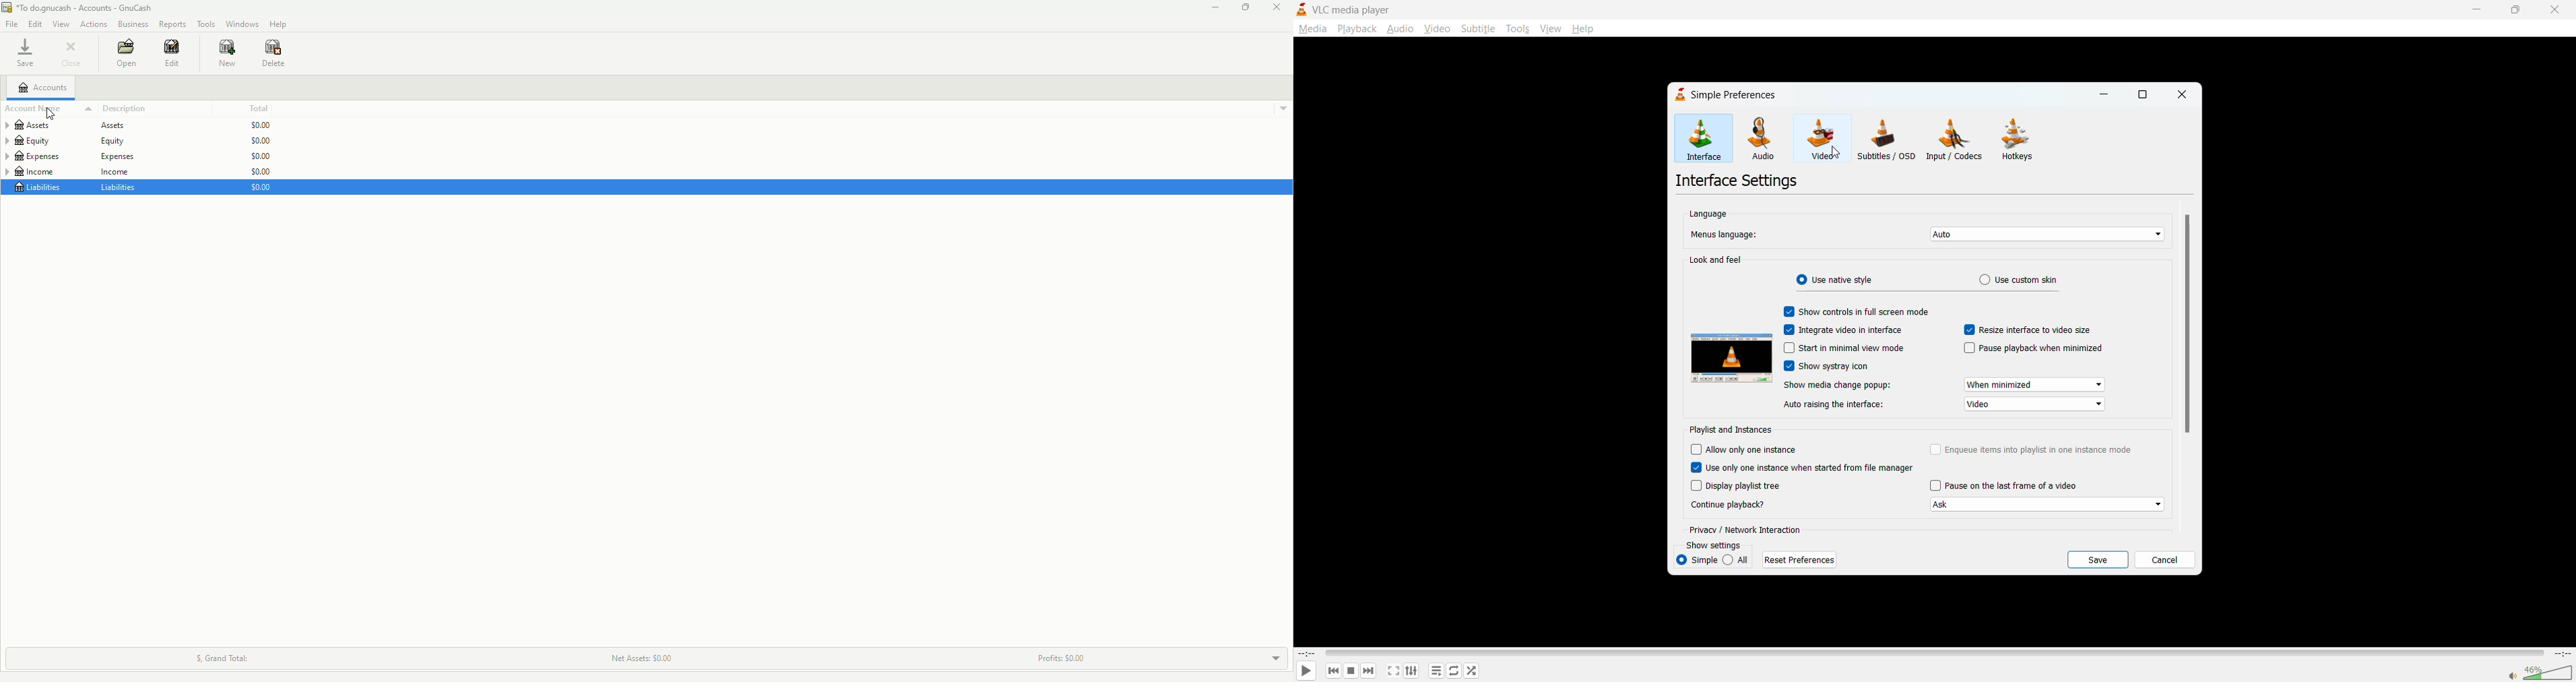 This screenshot has height=700, width=2576. I want to click on Profits, so click(1061, 656).